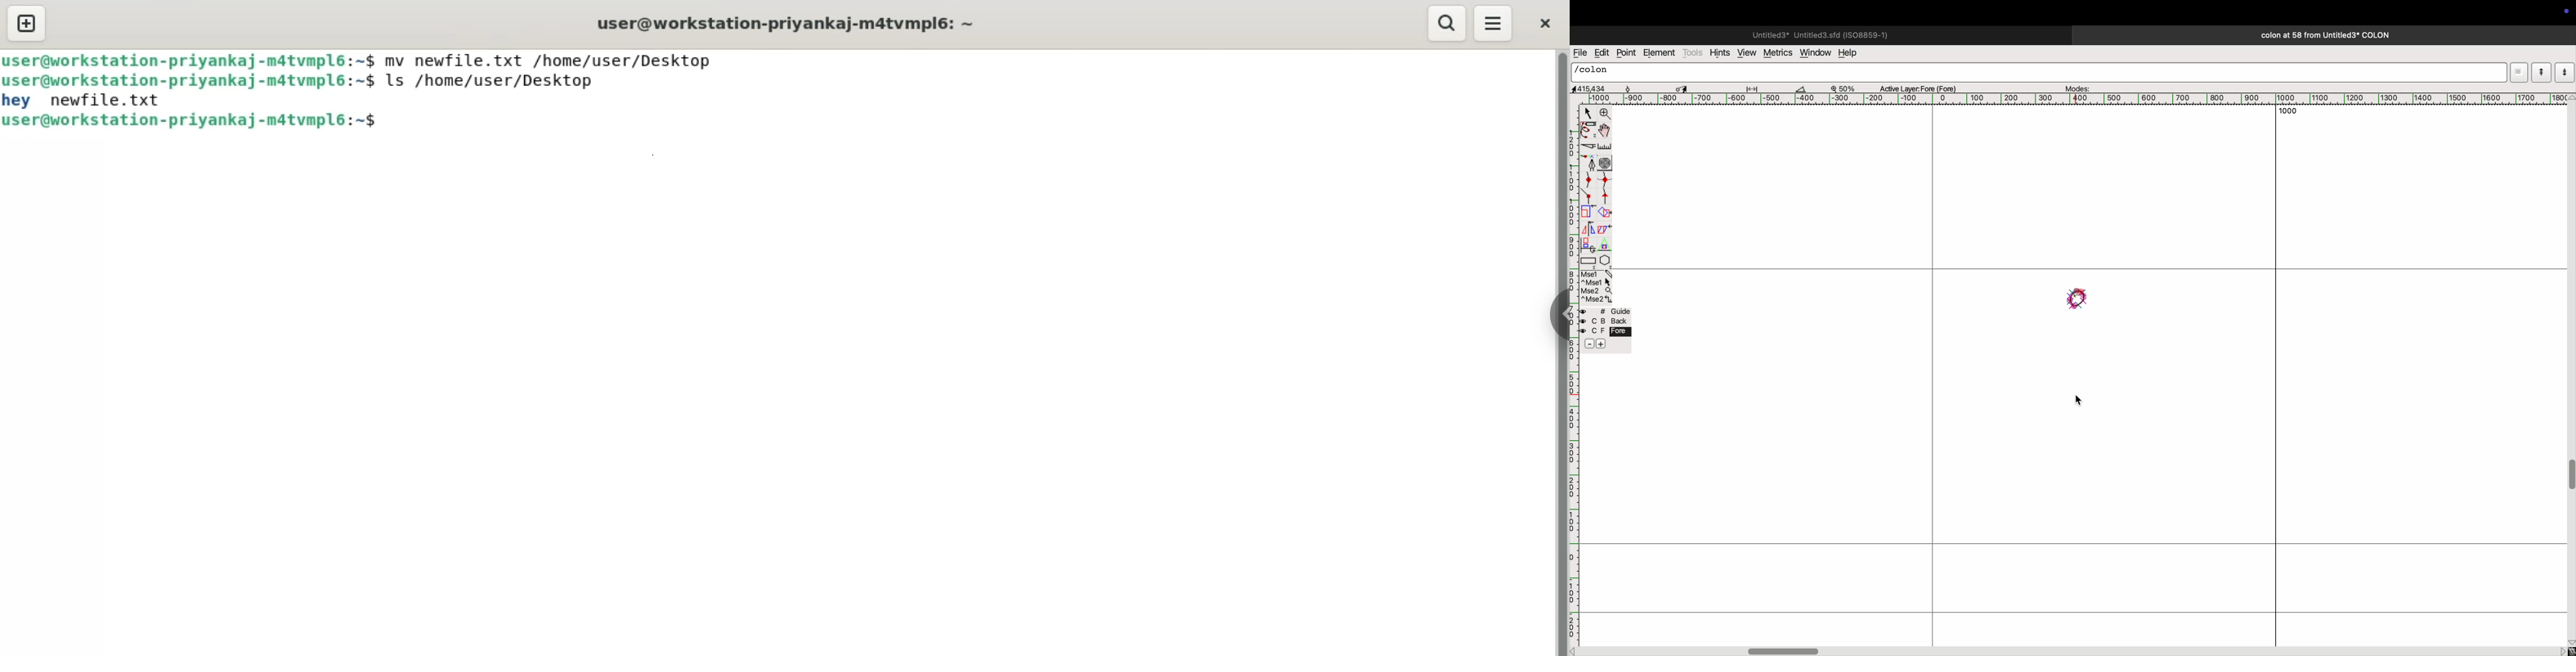 The height and width of the screenshot is (672, 2576). What do you see at coordinates (1589, 162) in the screenshot?
I see `fountain pen` at bounding box center [1589, 162].